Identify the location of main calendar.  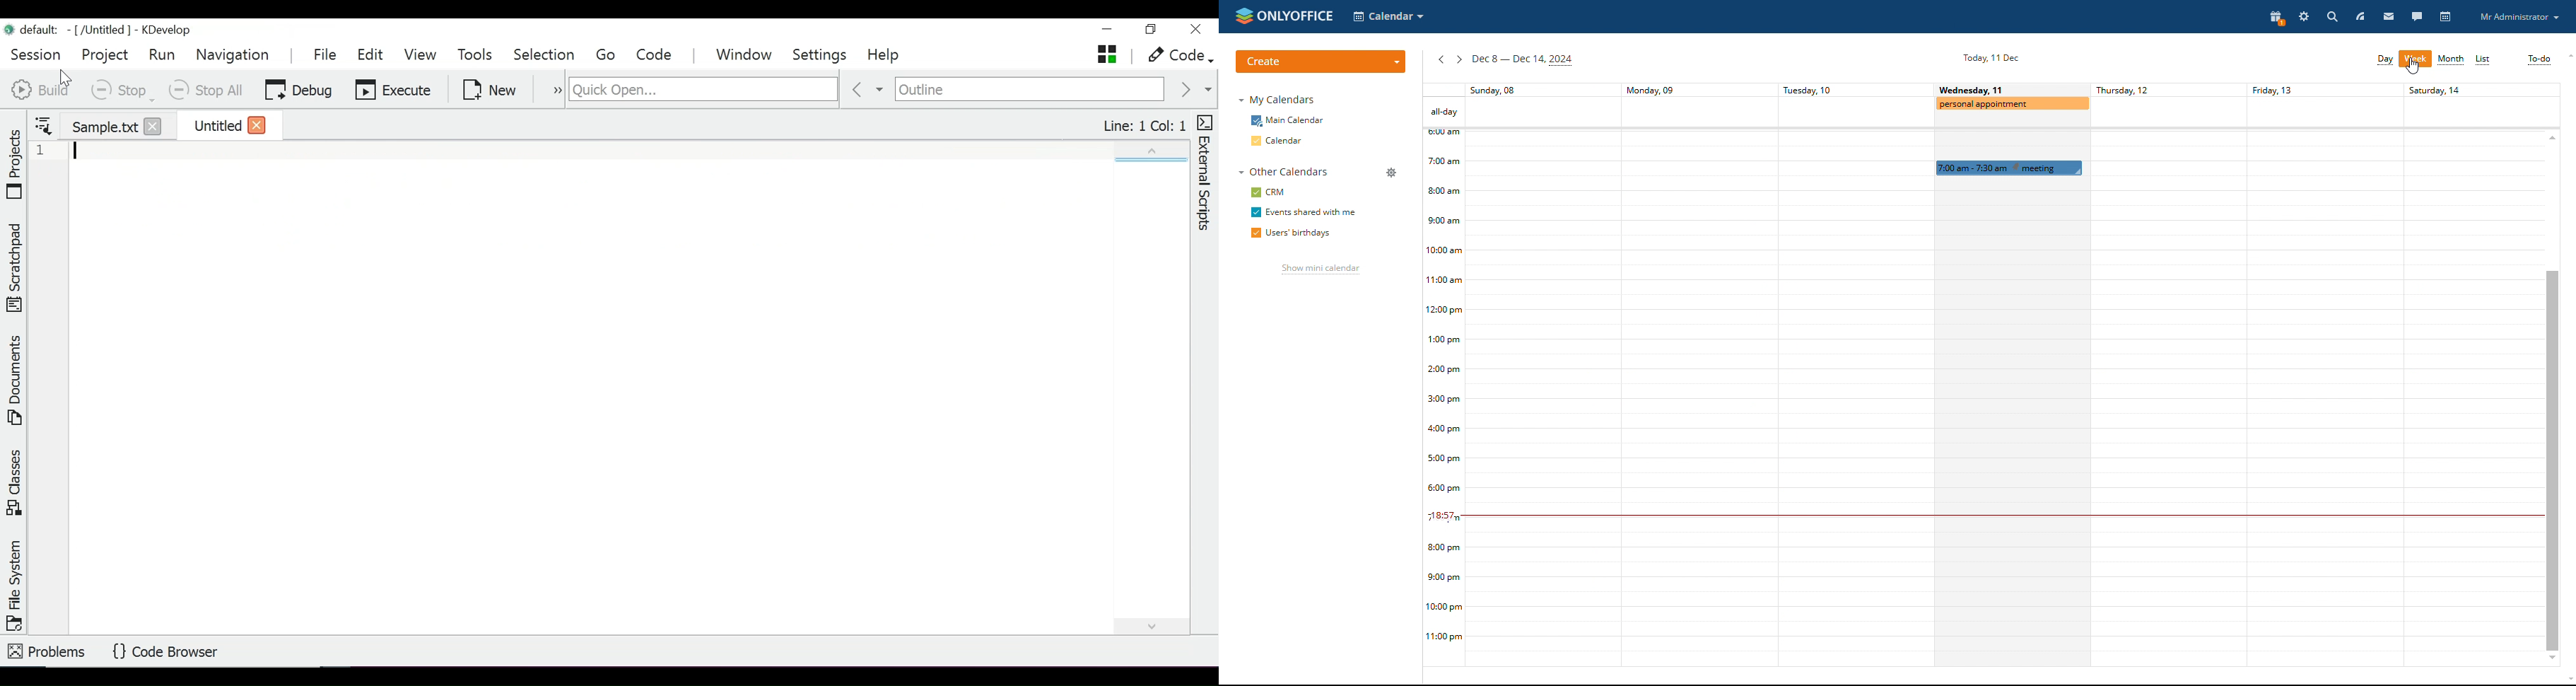
(1287, 121).